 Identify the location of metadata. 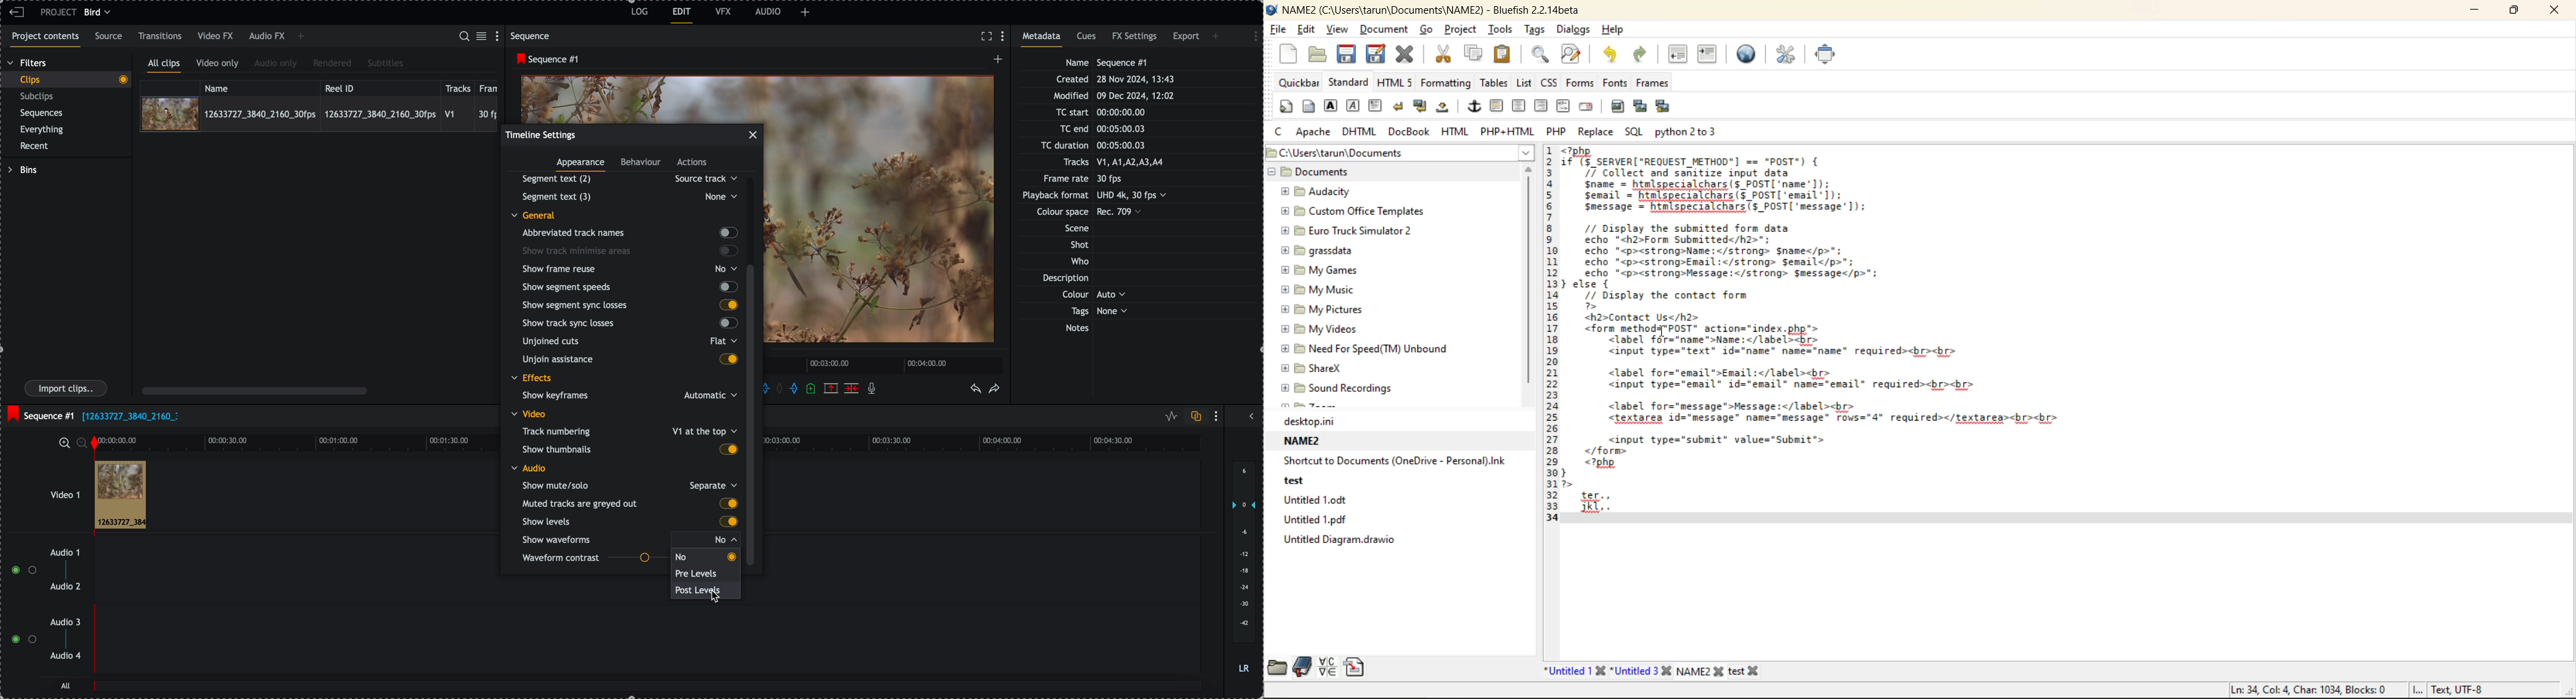
(2357, 689).